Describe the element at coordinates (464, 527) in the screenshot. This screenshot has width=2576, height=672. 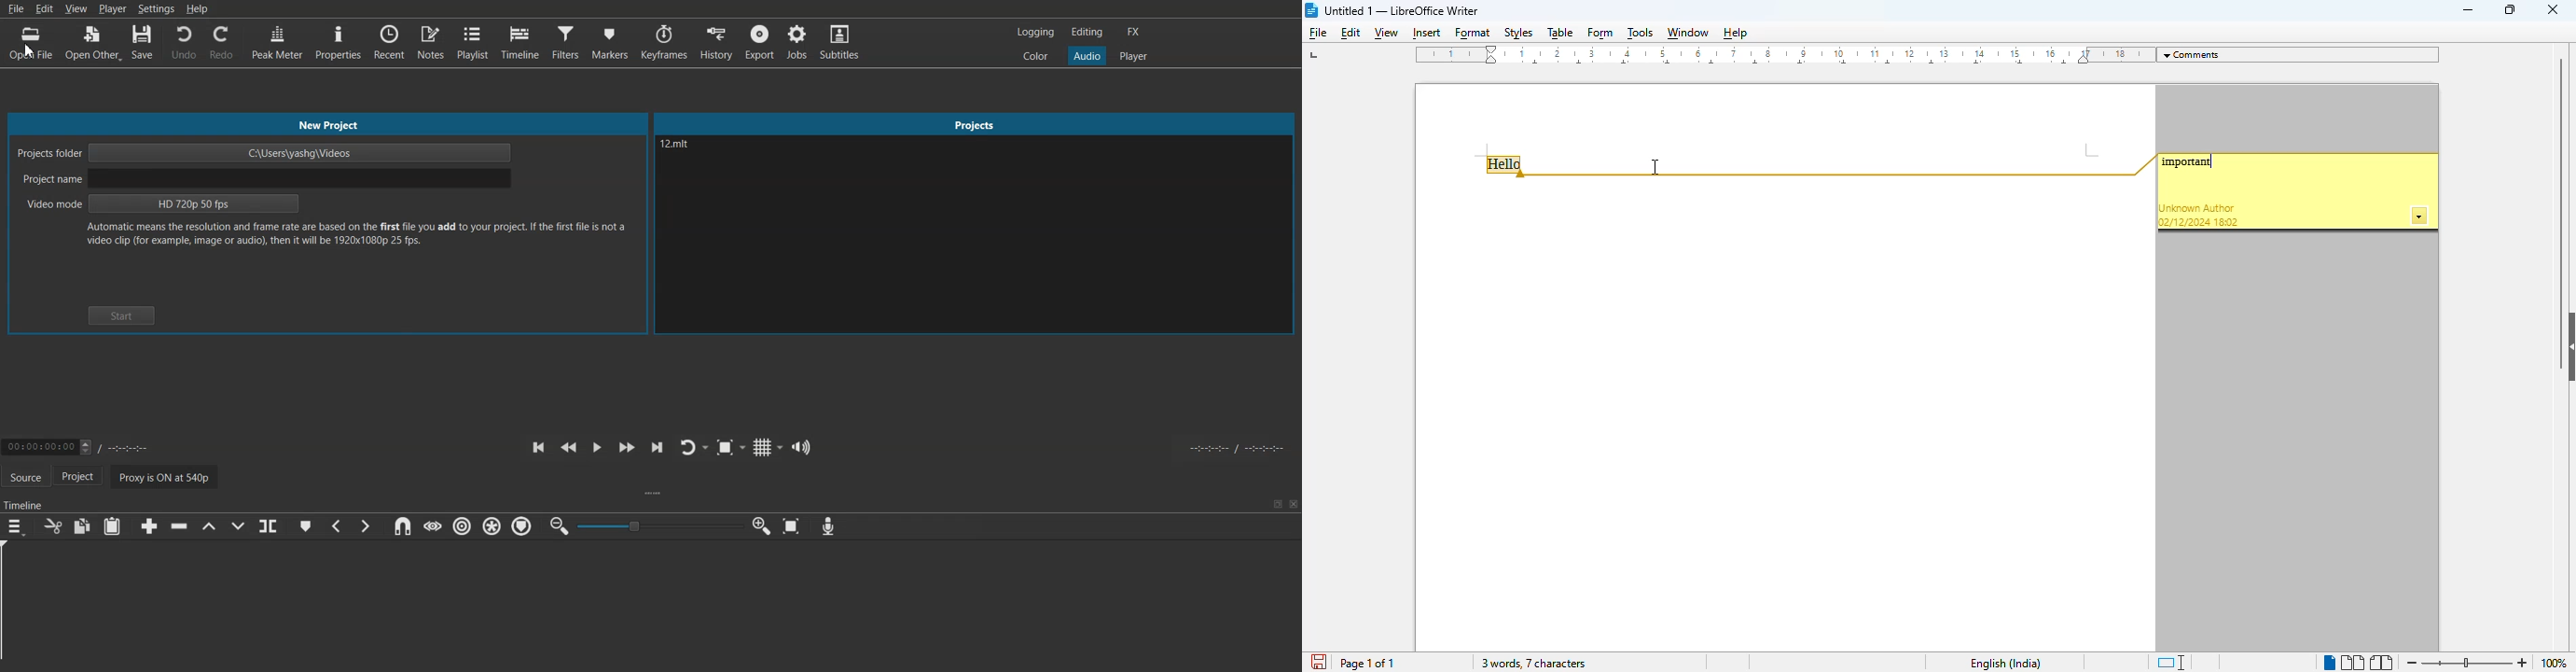
I see `Ripple` at that location.